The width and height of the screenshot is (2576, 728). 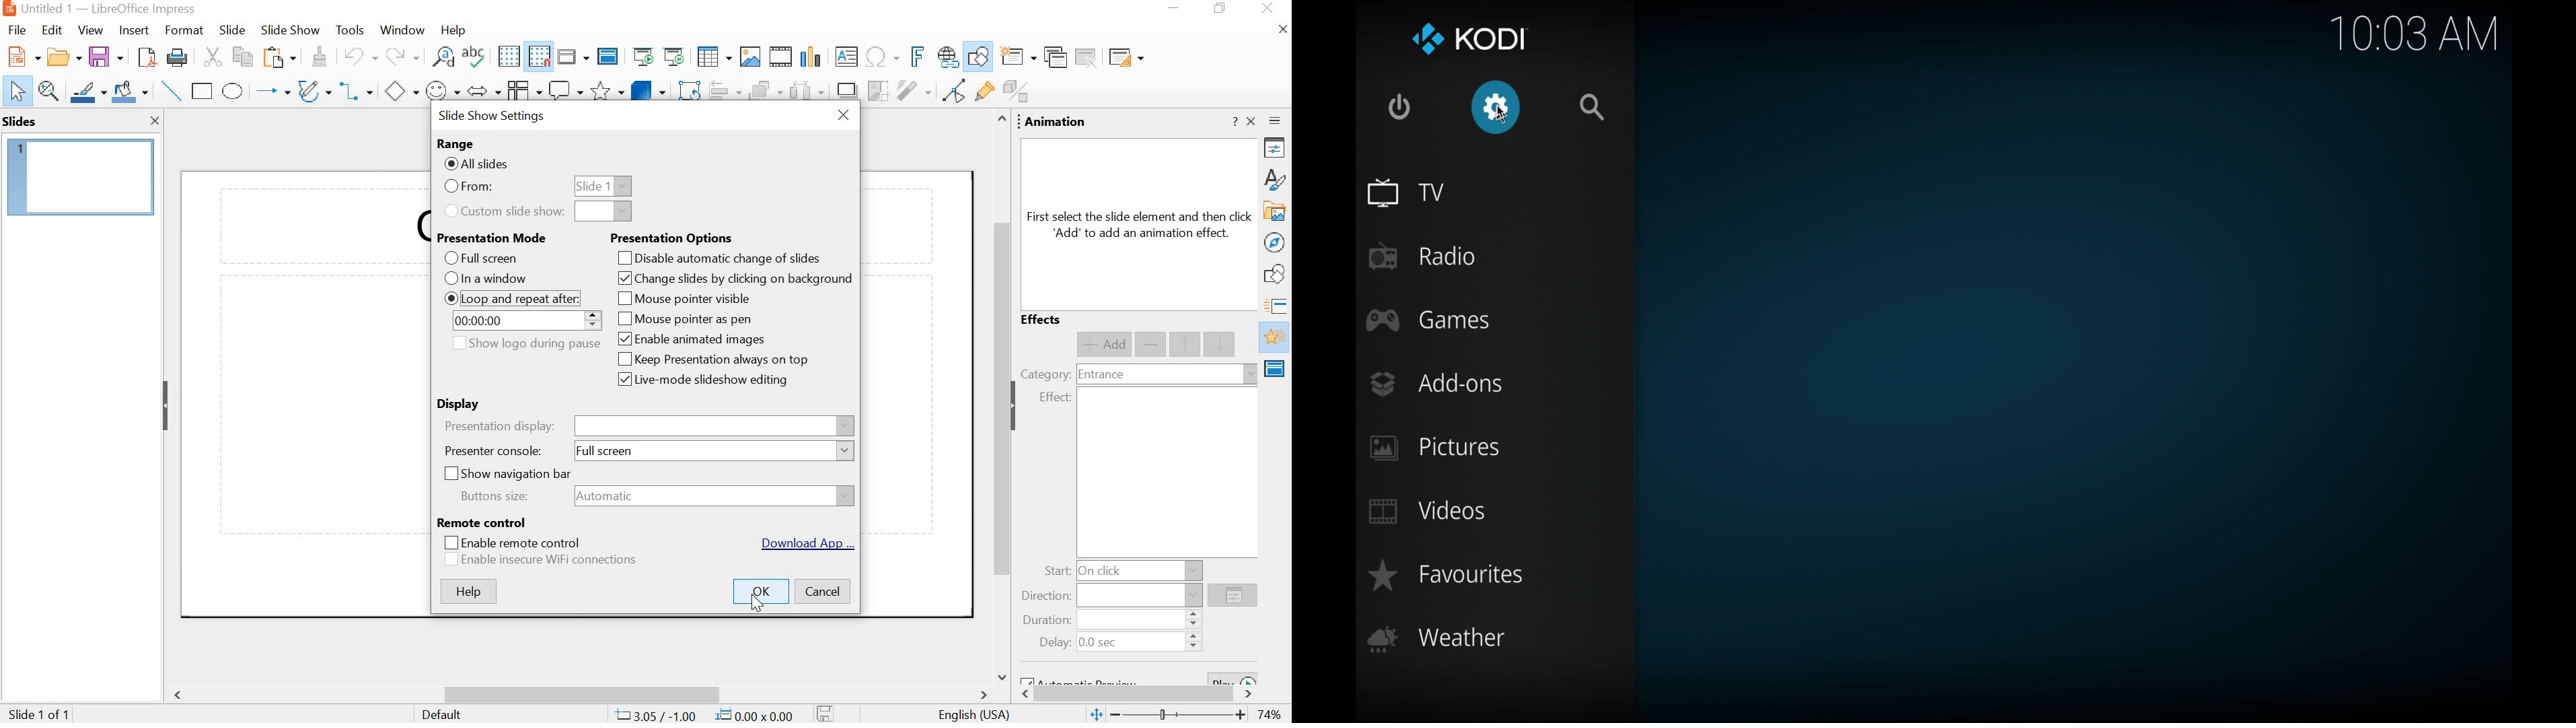 I want to click on curves and polygons, so click(x=314, y=90).